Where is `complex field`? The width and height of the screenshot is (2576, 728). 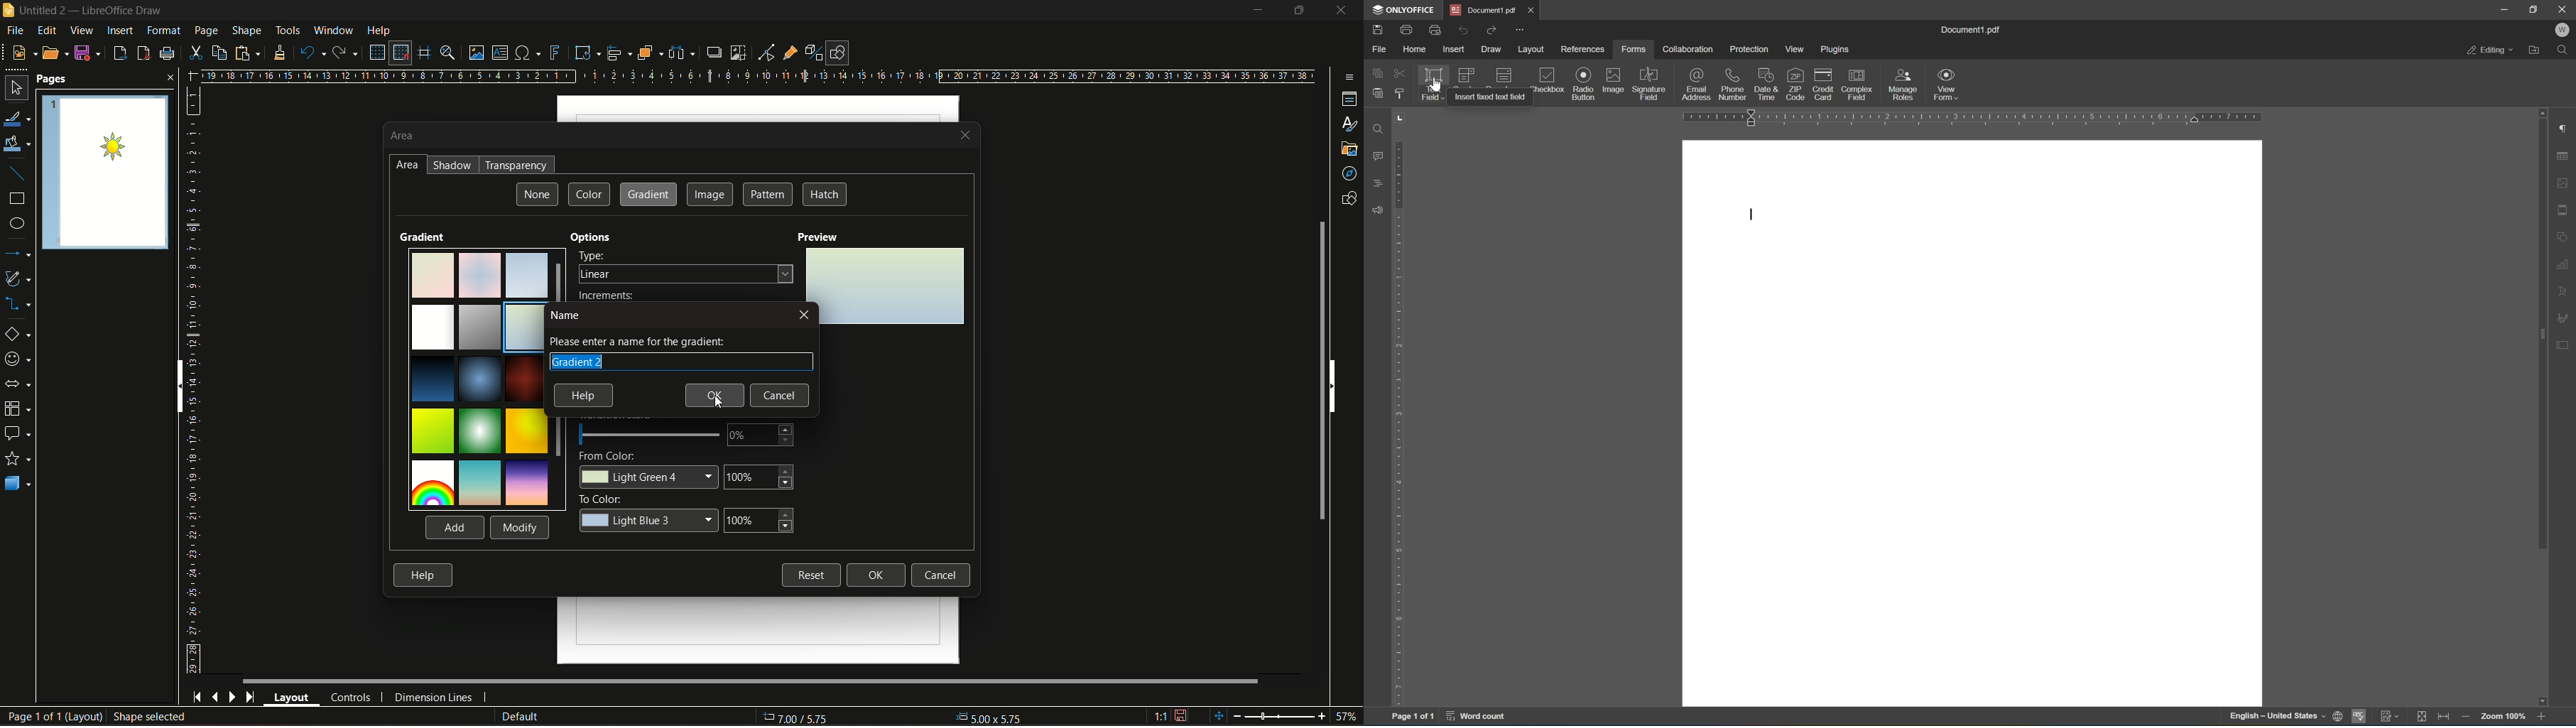
complex field is located at coordinates (1863, 84).